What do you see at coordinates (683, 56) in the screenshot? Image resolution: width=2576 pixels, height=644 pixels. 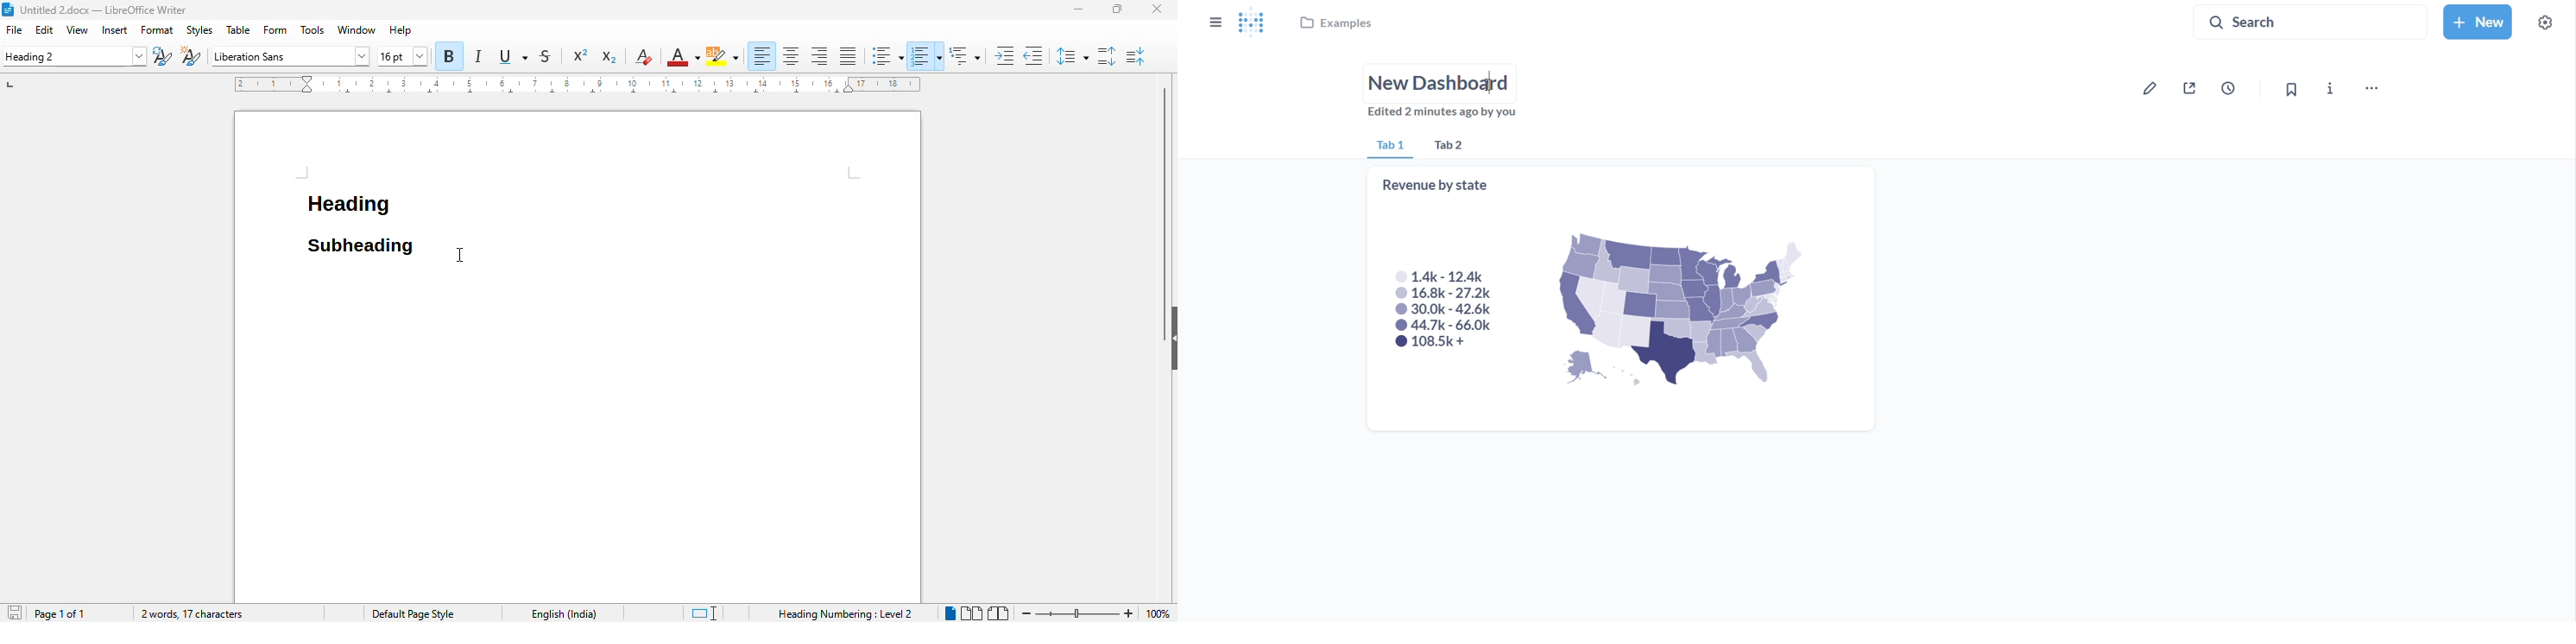 I see `font color` at bounding box center [683, 56].